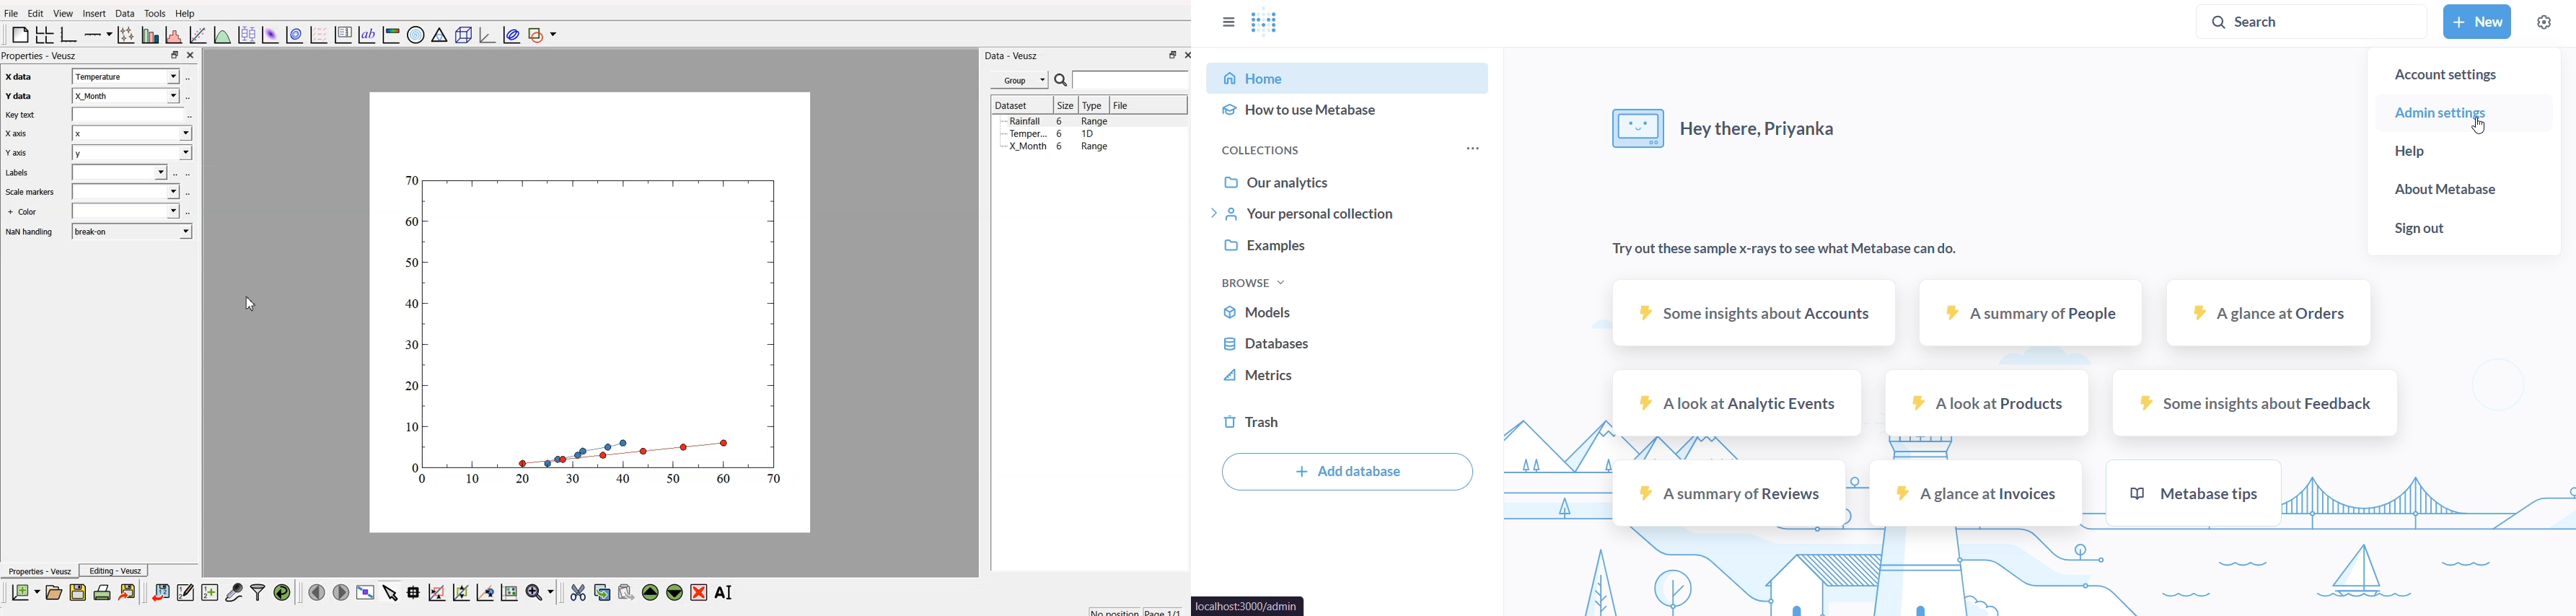 Image resolution: width=2576 pixels, height=616 pixels. I want to click on image color bar , so click(391, 34).